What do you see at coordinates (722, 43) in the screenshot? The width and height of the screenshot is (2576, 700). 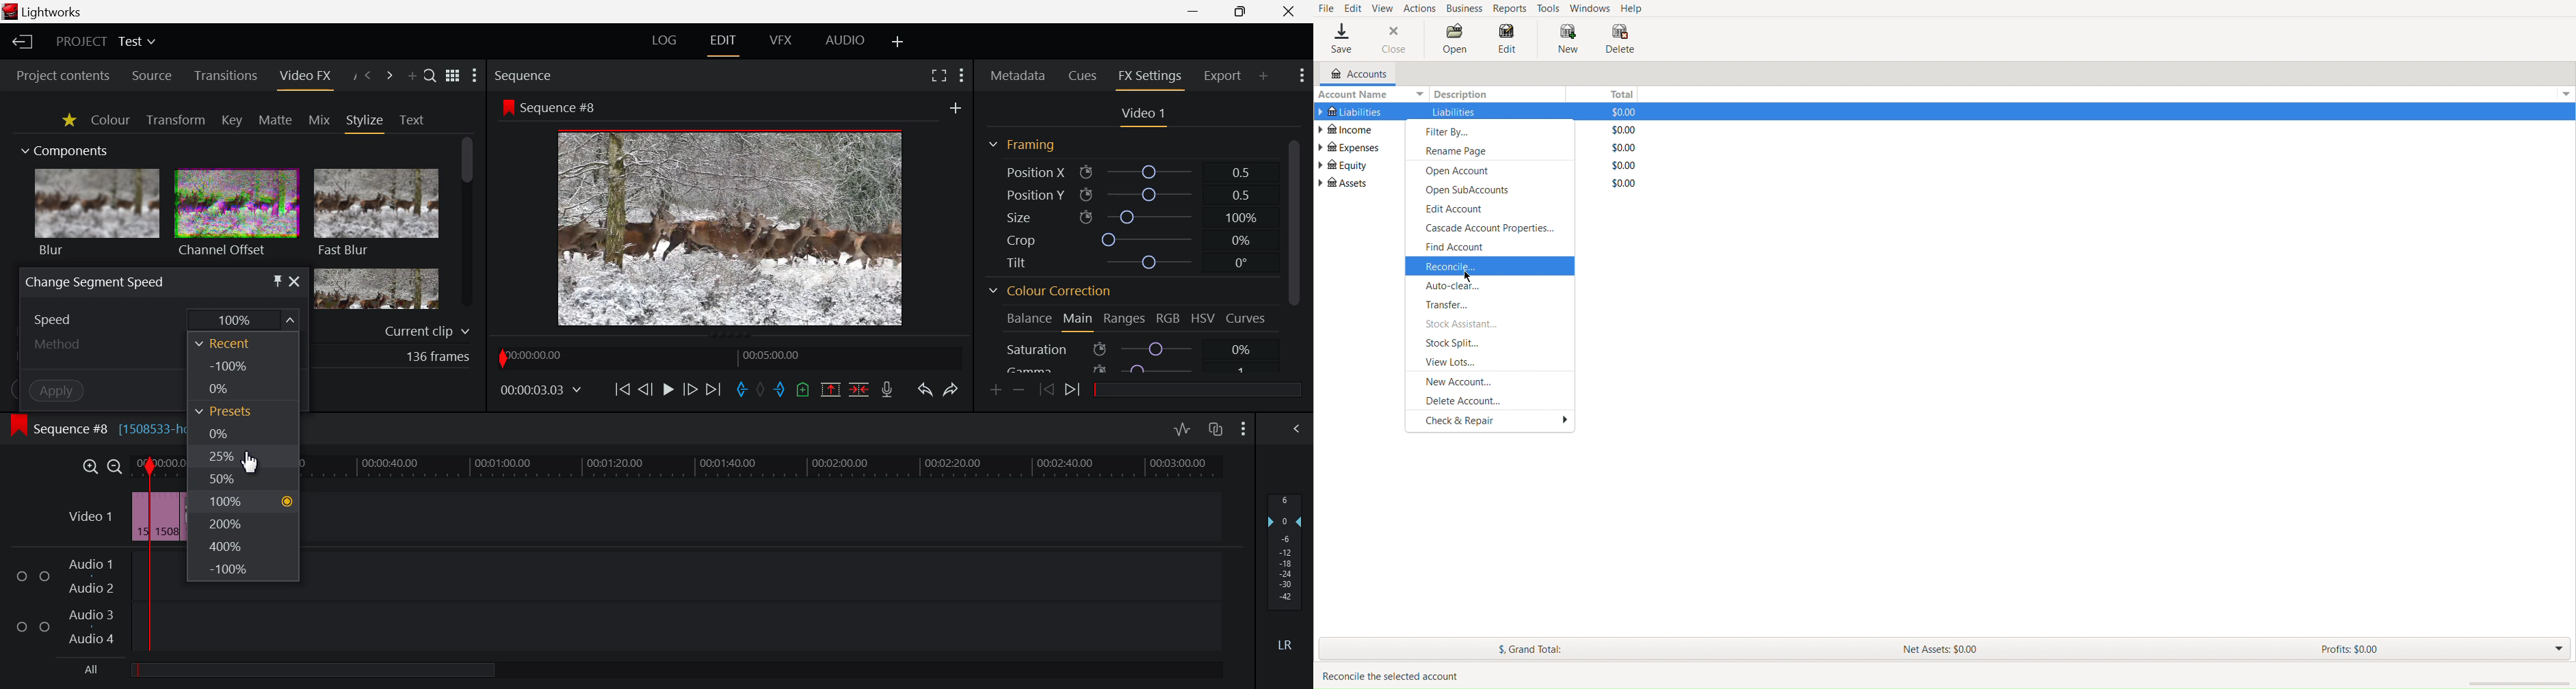 I see `EDIT Layout` at bounding box center [722, 43].